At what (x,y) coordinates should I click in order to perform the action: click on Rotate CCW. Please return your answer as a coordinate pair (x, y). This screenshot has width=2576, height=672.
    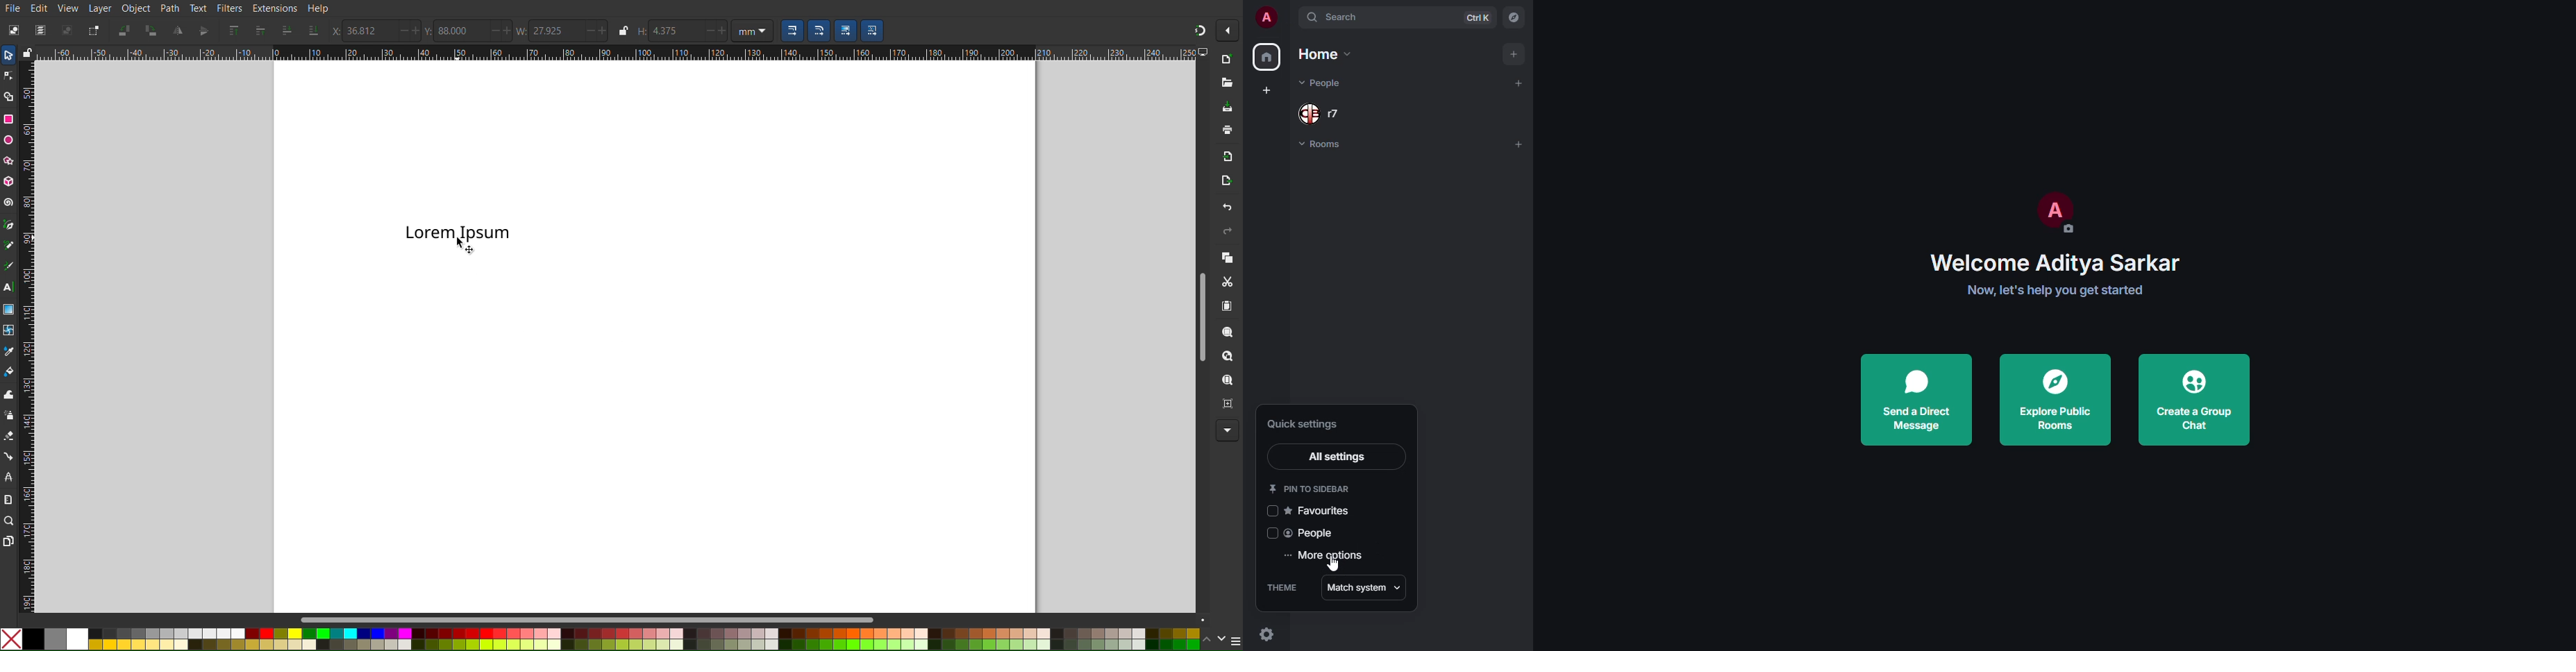
    Looking at the image, I should click on (126, 30).